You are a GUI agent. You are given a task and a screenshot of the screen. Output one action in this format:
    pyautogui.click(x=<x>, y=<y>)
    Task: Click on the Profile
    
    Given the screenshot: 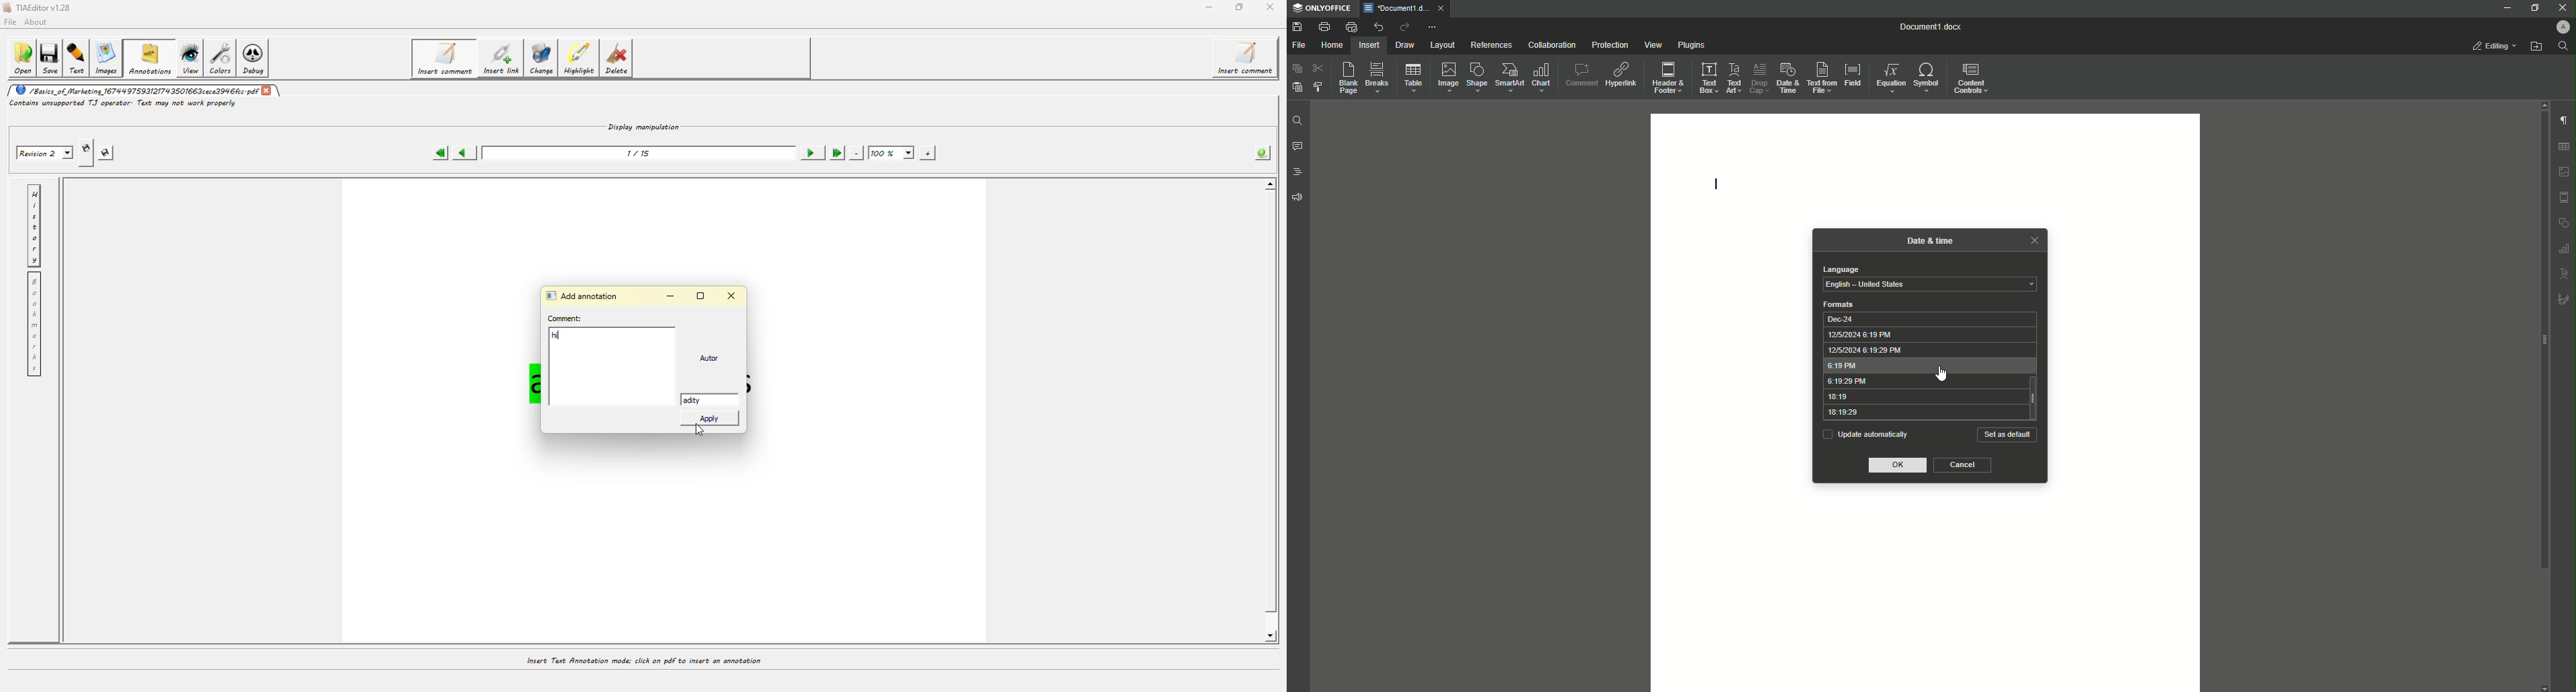 What is the action you would take?
    pyautogui.click(x=2561, y=26)
    